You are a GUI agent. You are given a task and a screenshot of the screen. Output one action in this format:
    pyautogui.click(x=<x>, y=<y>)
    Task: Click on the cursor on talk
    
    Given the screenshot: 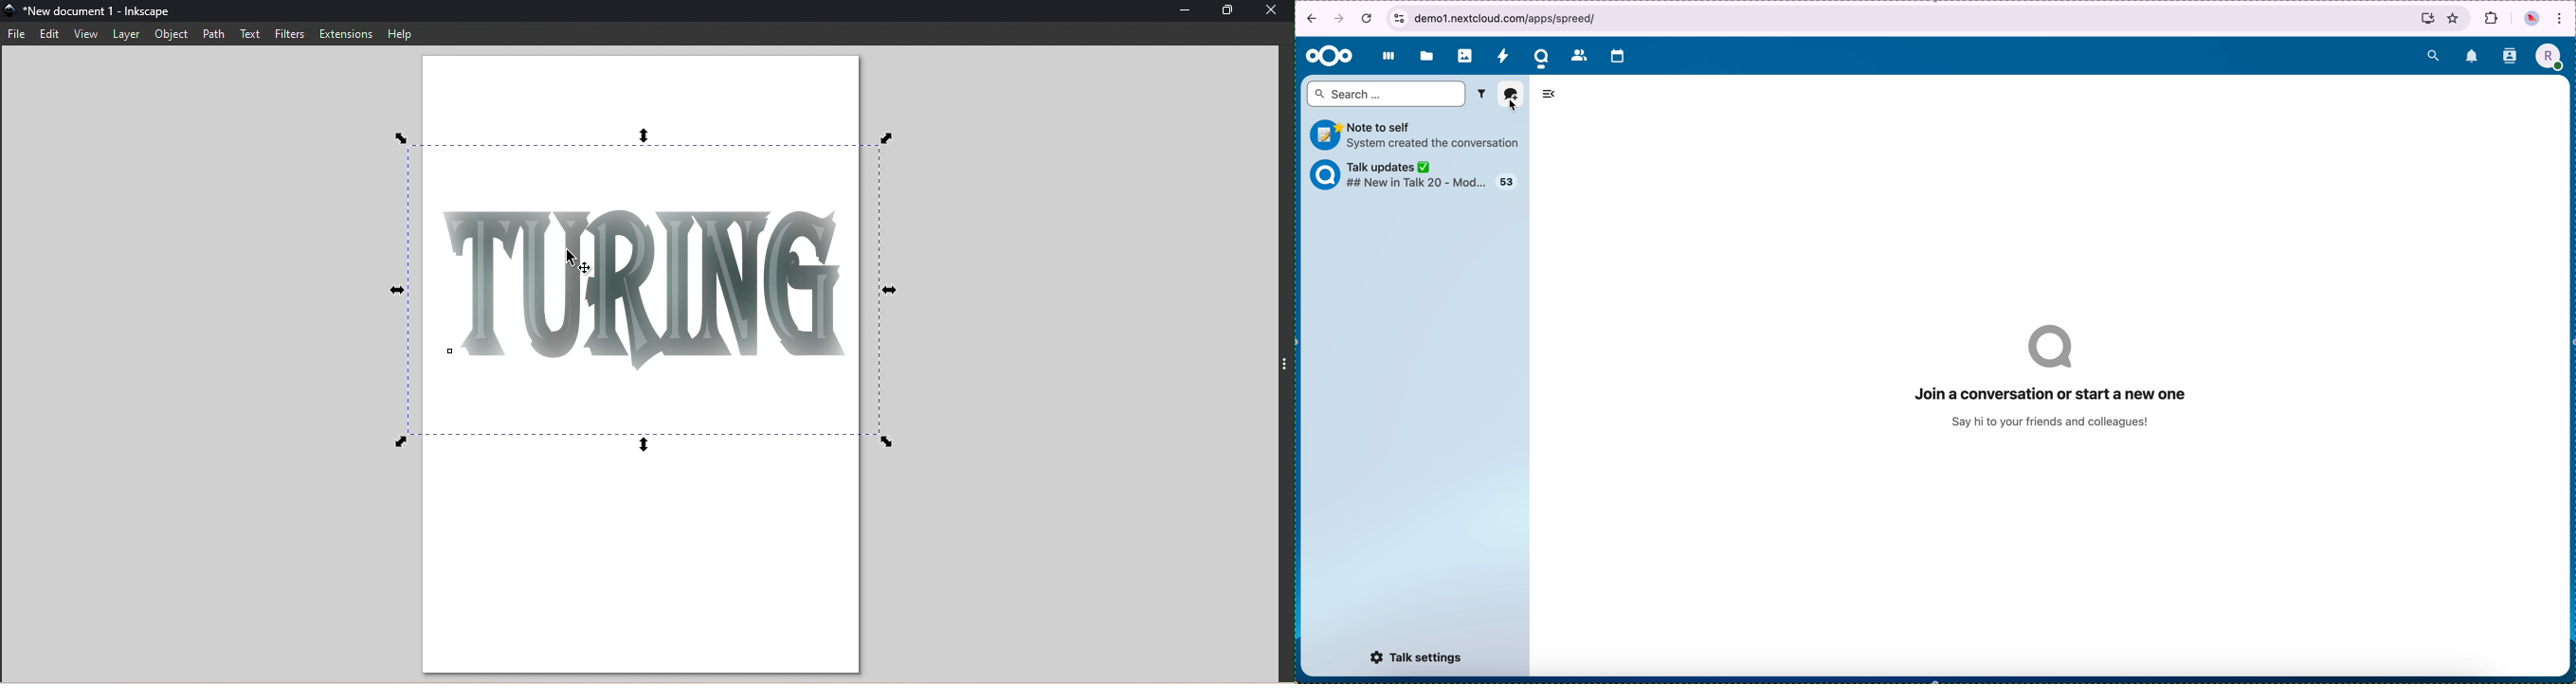 What is the action you would take?
    pyautogui.click(x=1544, y=55)
    